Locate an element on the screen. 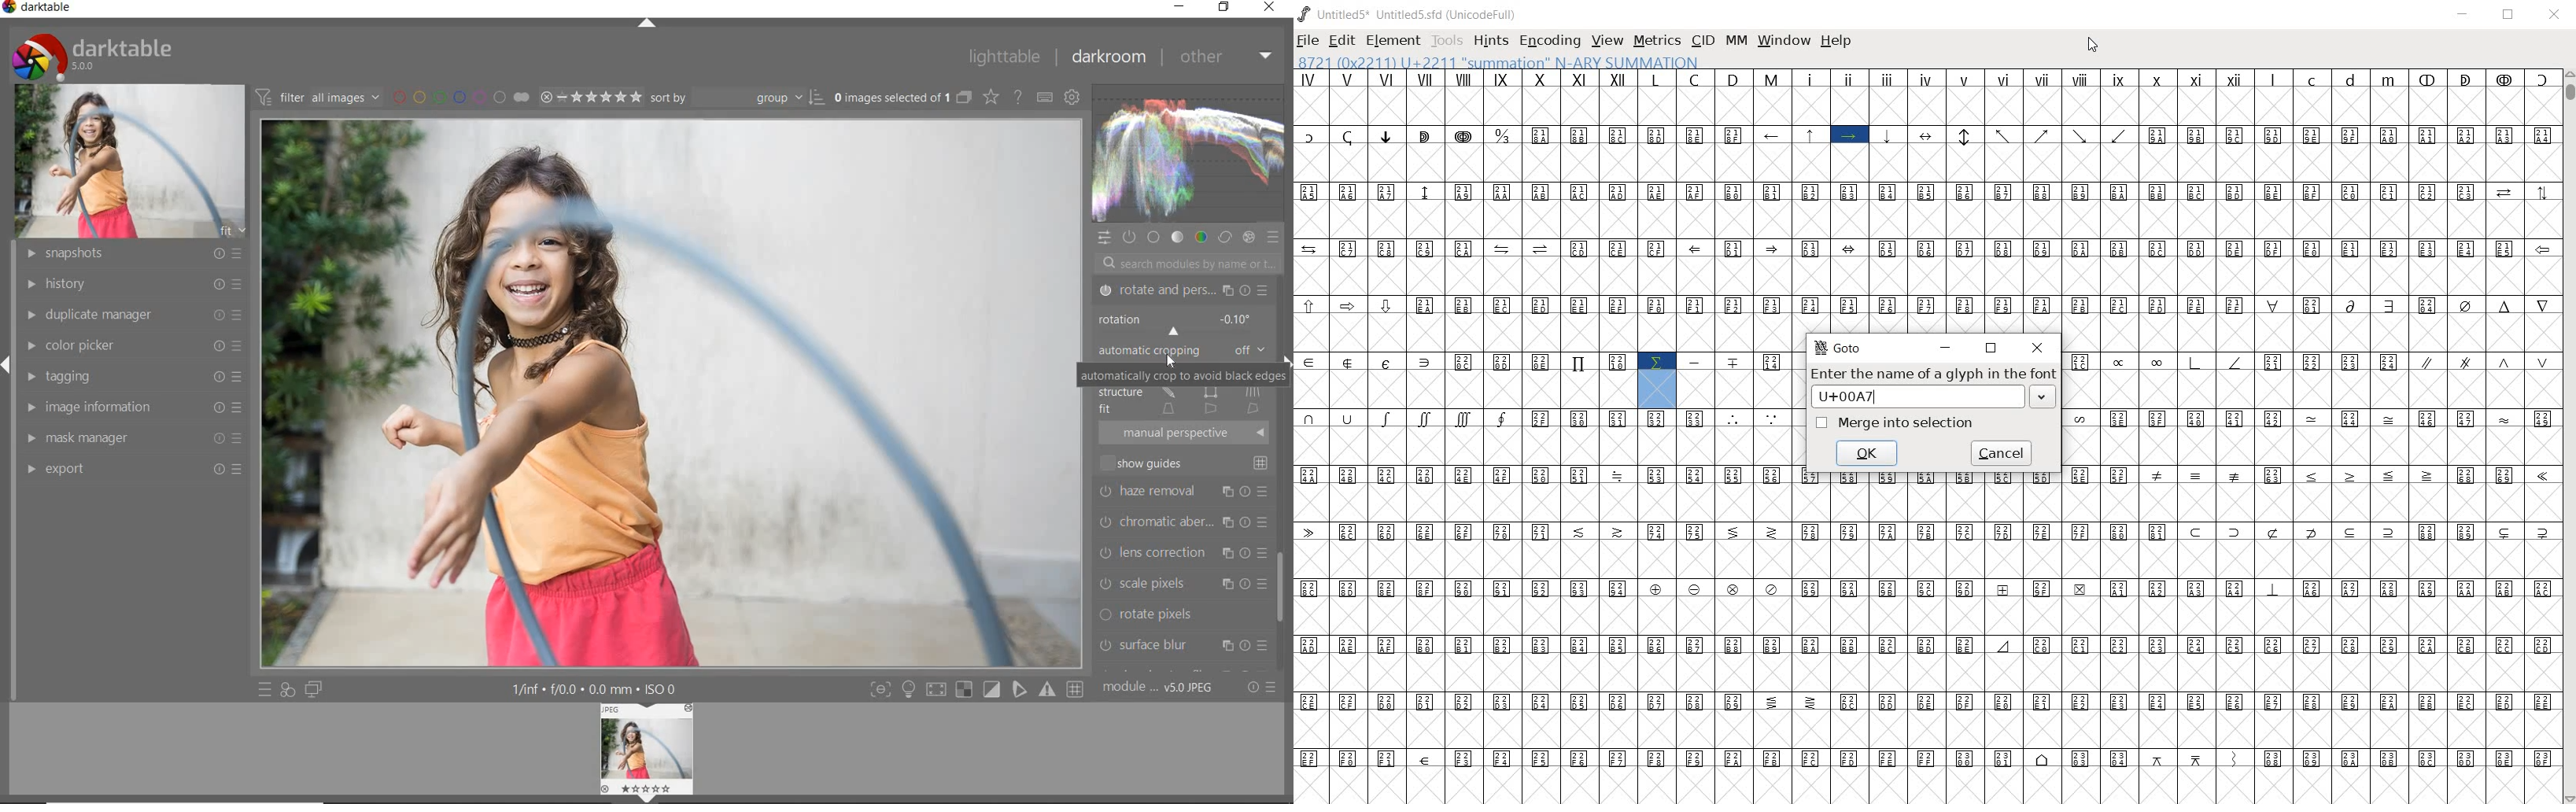 Image resolution: width=2576 pixels, height=812 pixels. CLOSE is located at coordinates (2554, 17).